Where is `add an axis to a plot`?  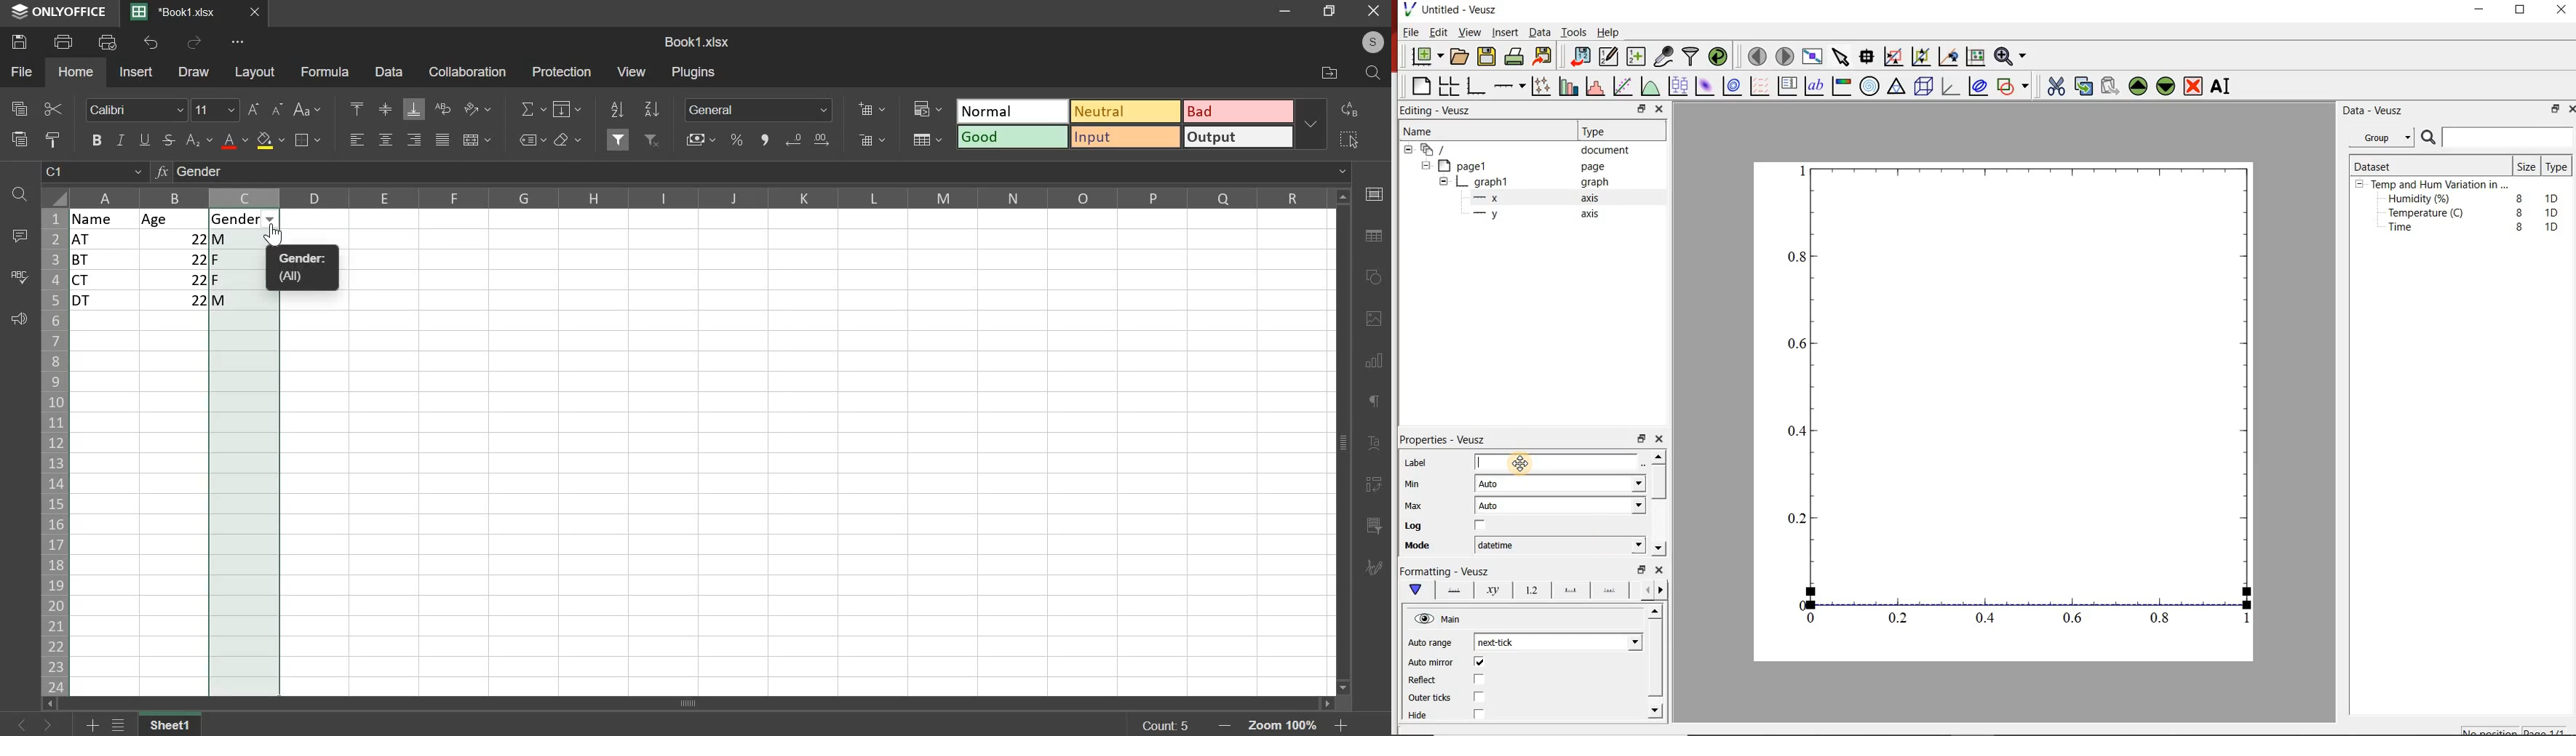 add an axis to a plot is located at coordinates (1511, 85).